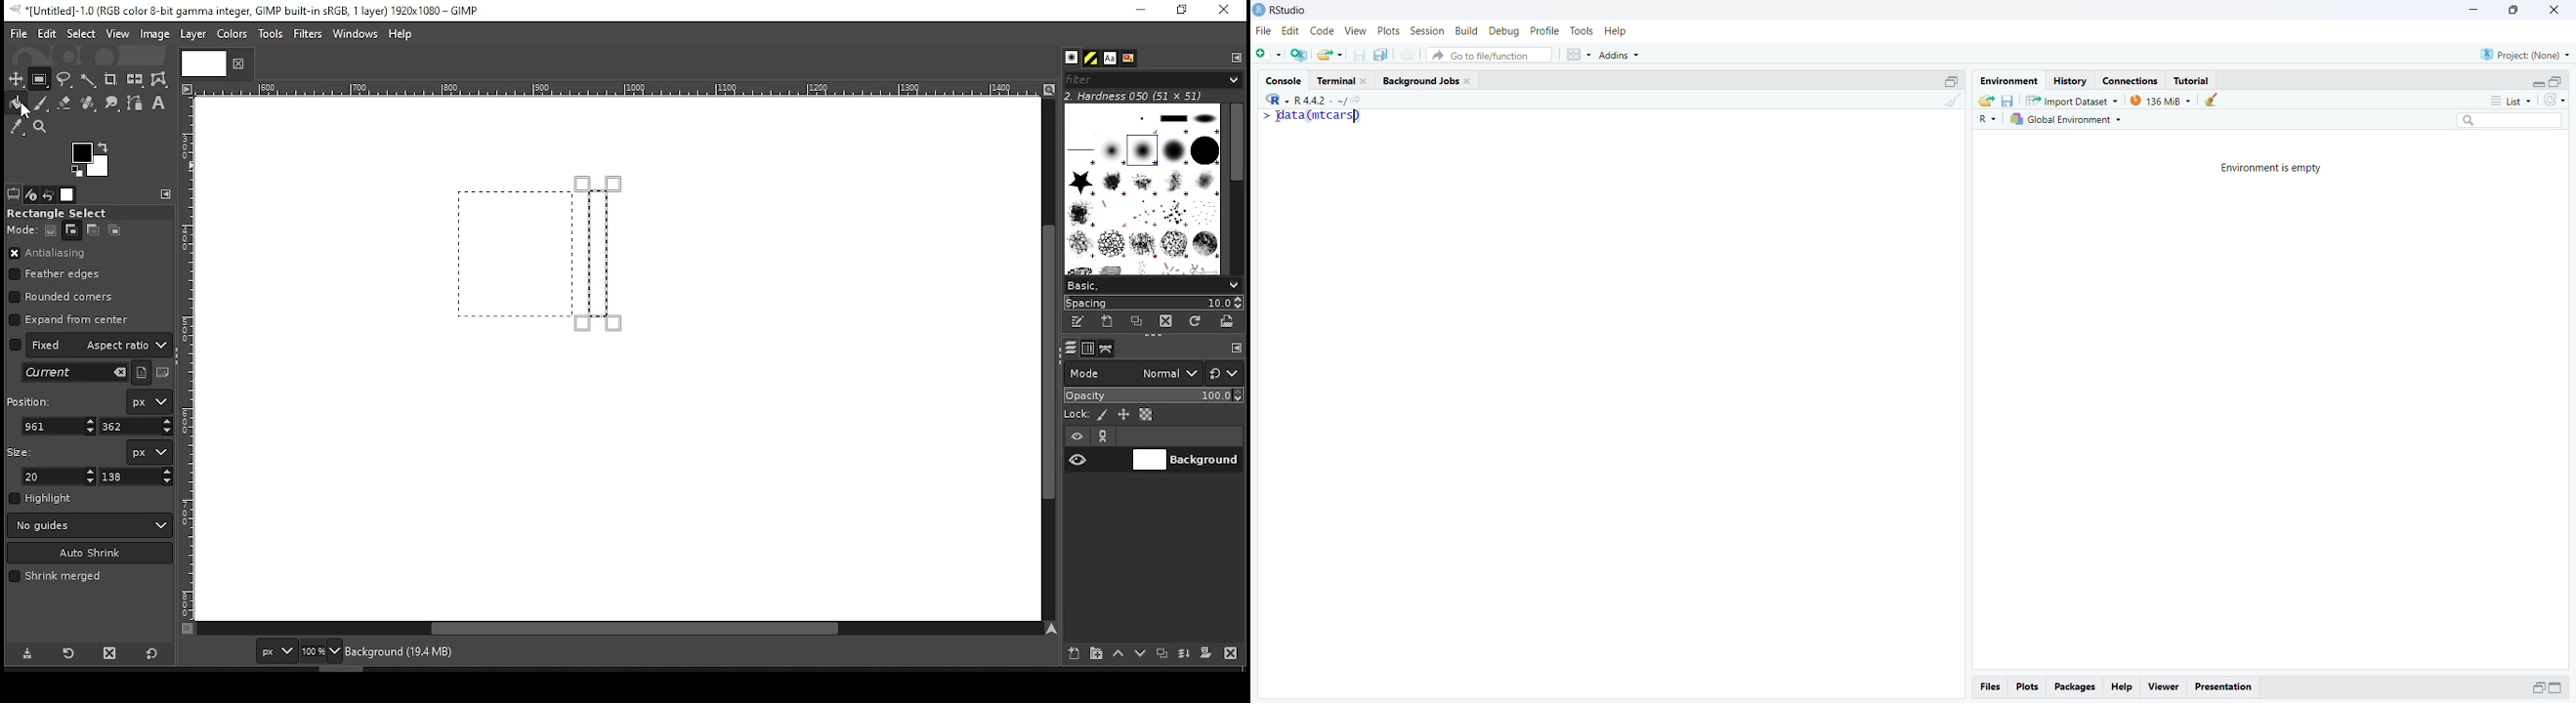 This screenshot has height=728, width=2576. What do you see at coordinates (48, 254) in the screenshot?
I see `antialiasing` at bounding box center [48, 254].